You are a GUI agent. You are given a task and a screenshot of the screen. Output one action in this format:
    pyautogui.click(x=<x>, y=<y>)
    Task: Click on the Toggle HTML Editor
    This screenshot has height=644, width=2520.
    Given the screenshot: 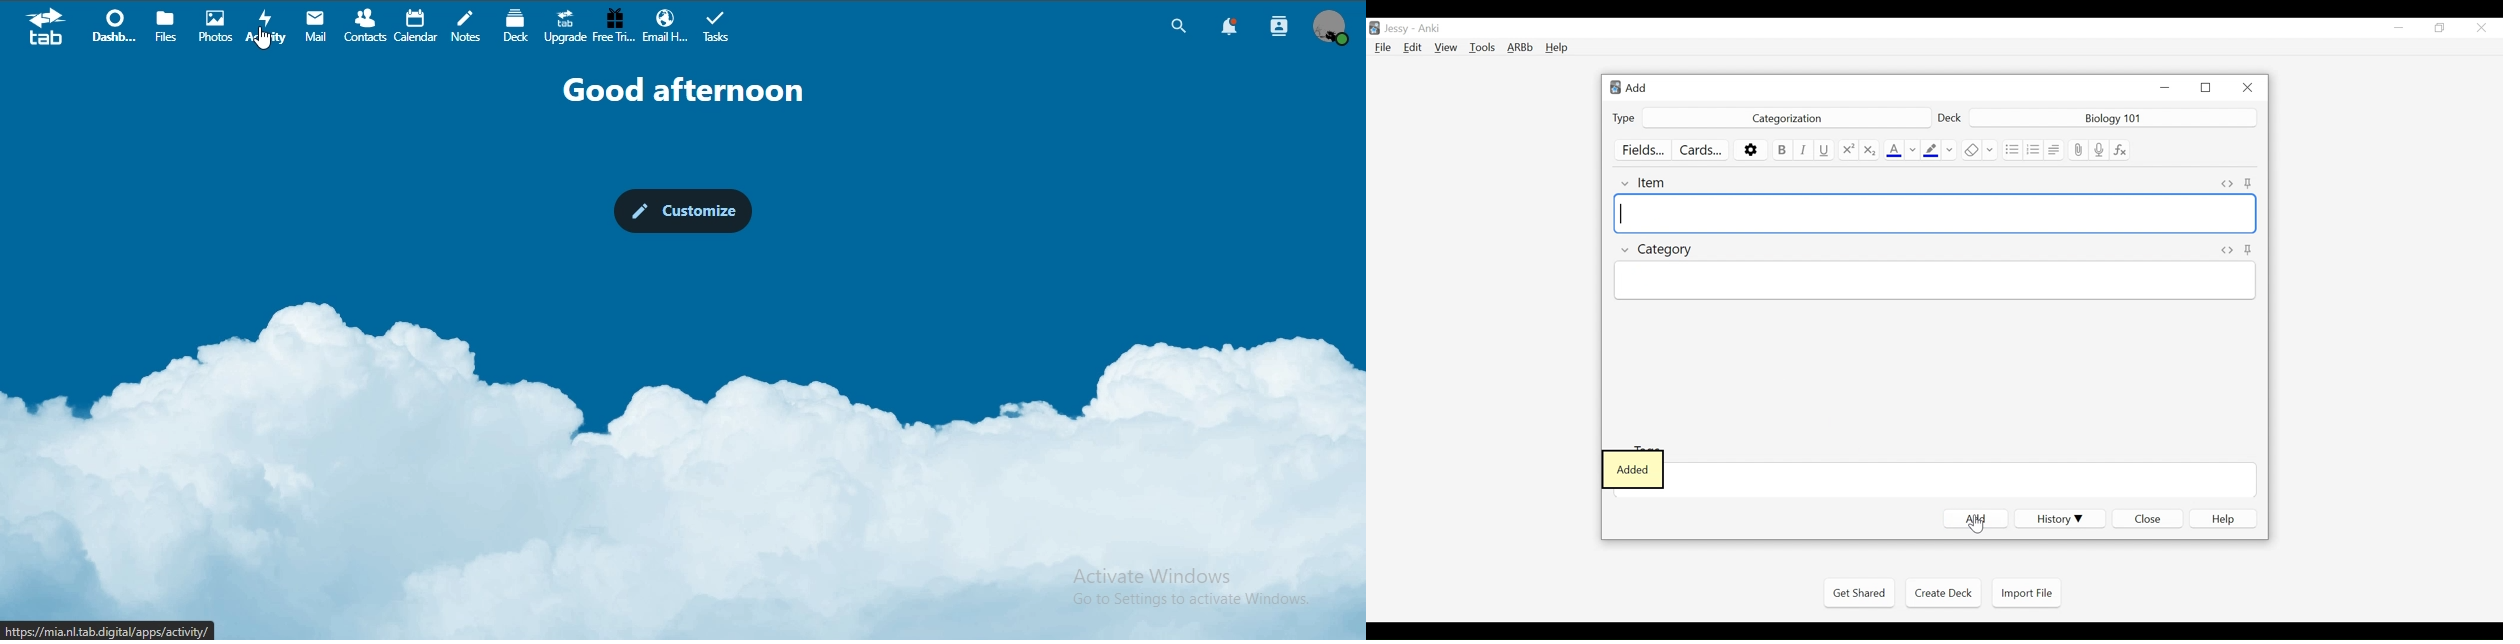 What is the action you would take?
    pyautogui.click(x=2228, y=184)
    